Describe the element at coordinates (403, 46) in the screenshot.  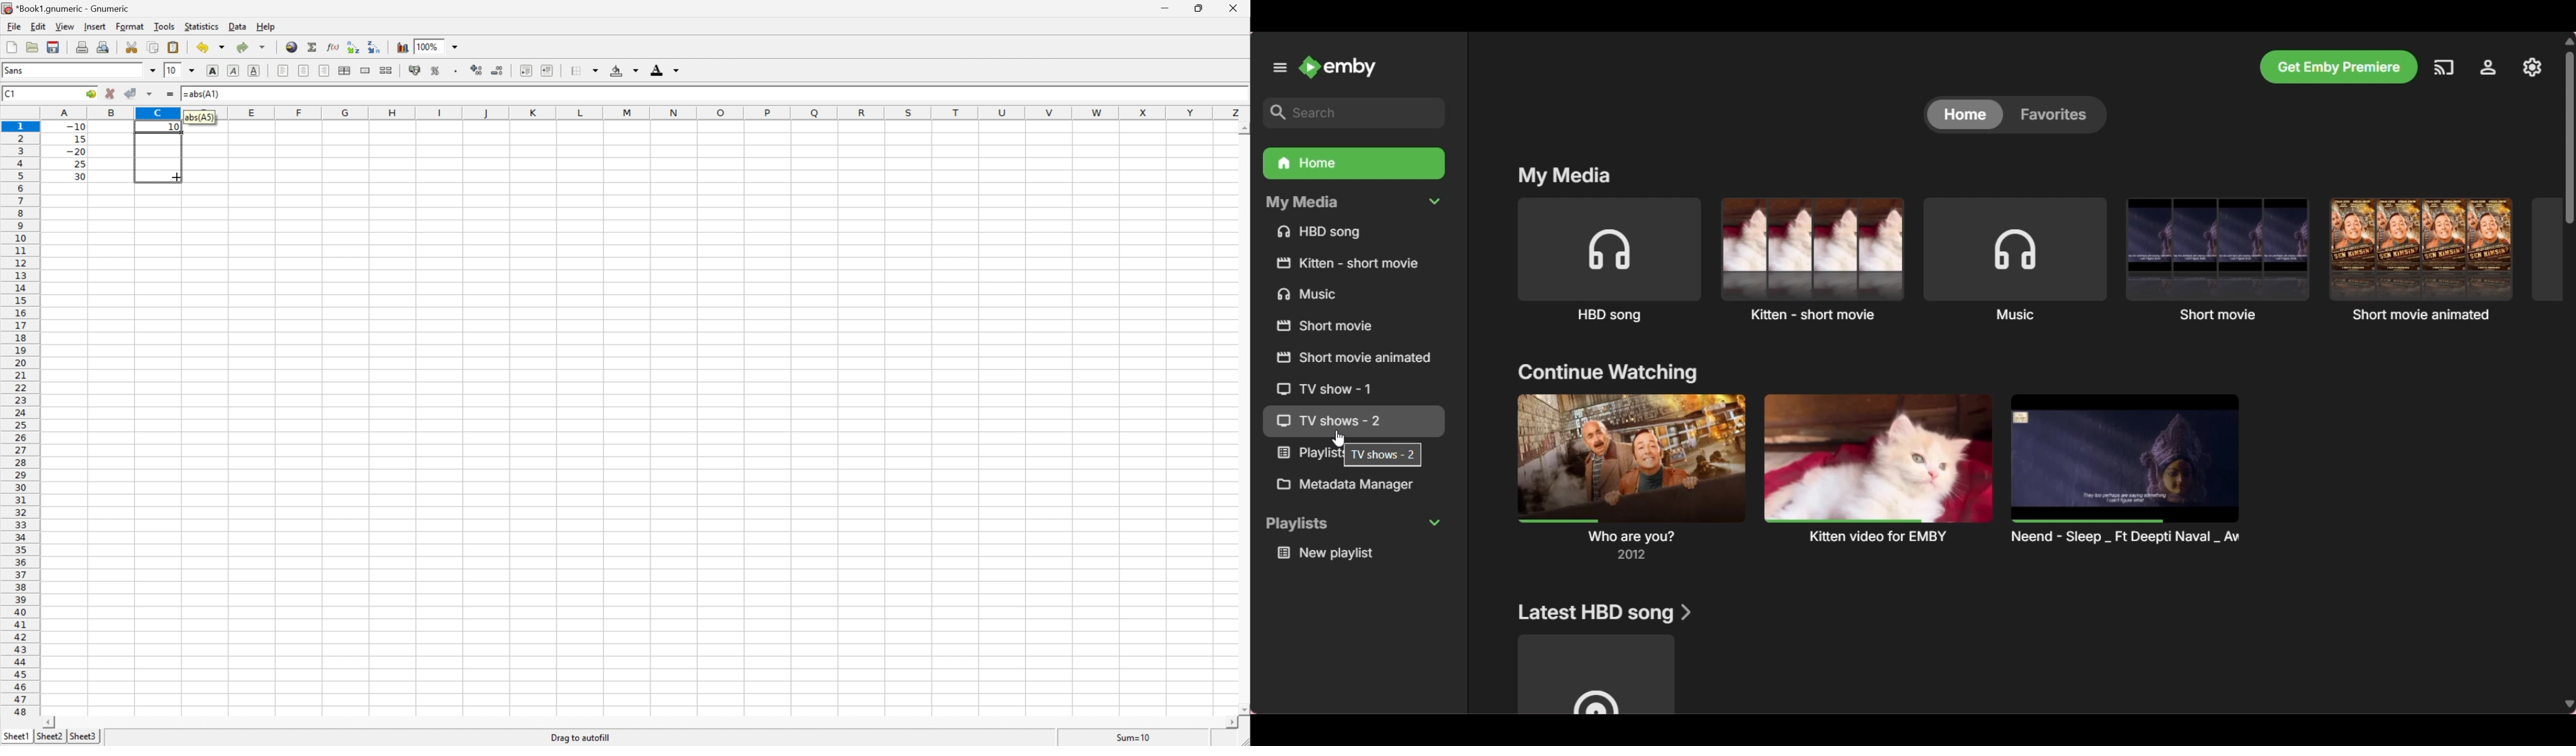
I see `Insert chart` at that location.